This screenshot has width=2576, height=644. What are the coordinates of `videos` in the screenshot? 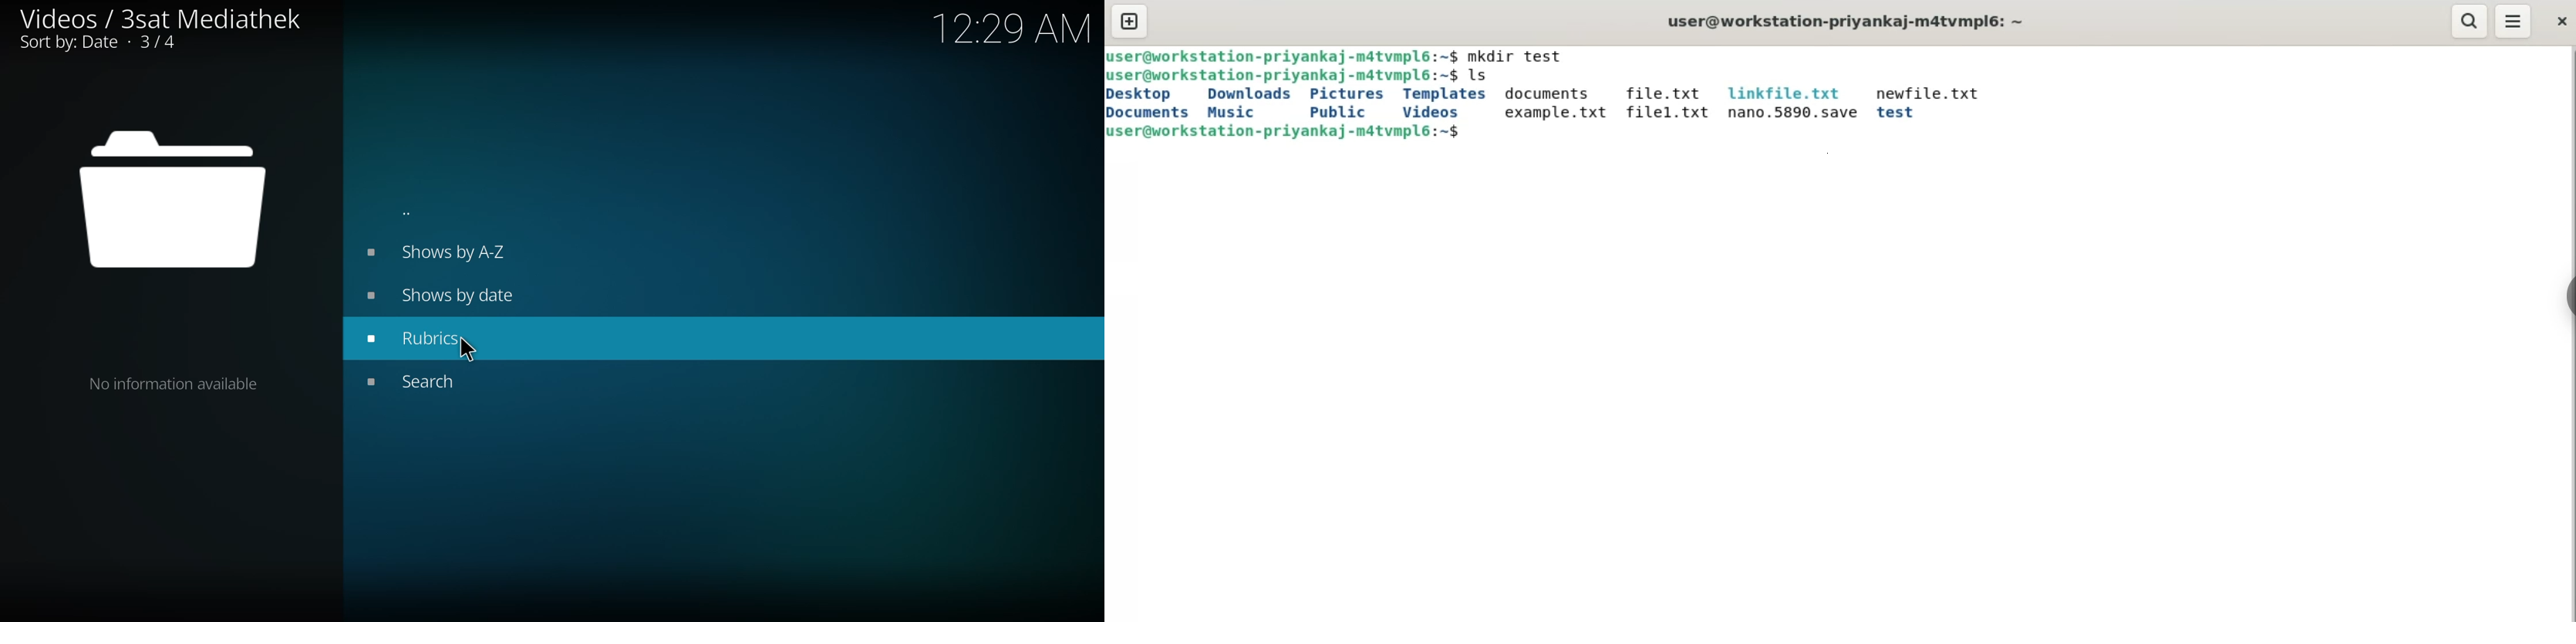 It's located at (159, 17).